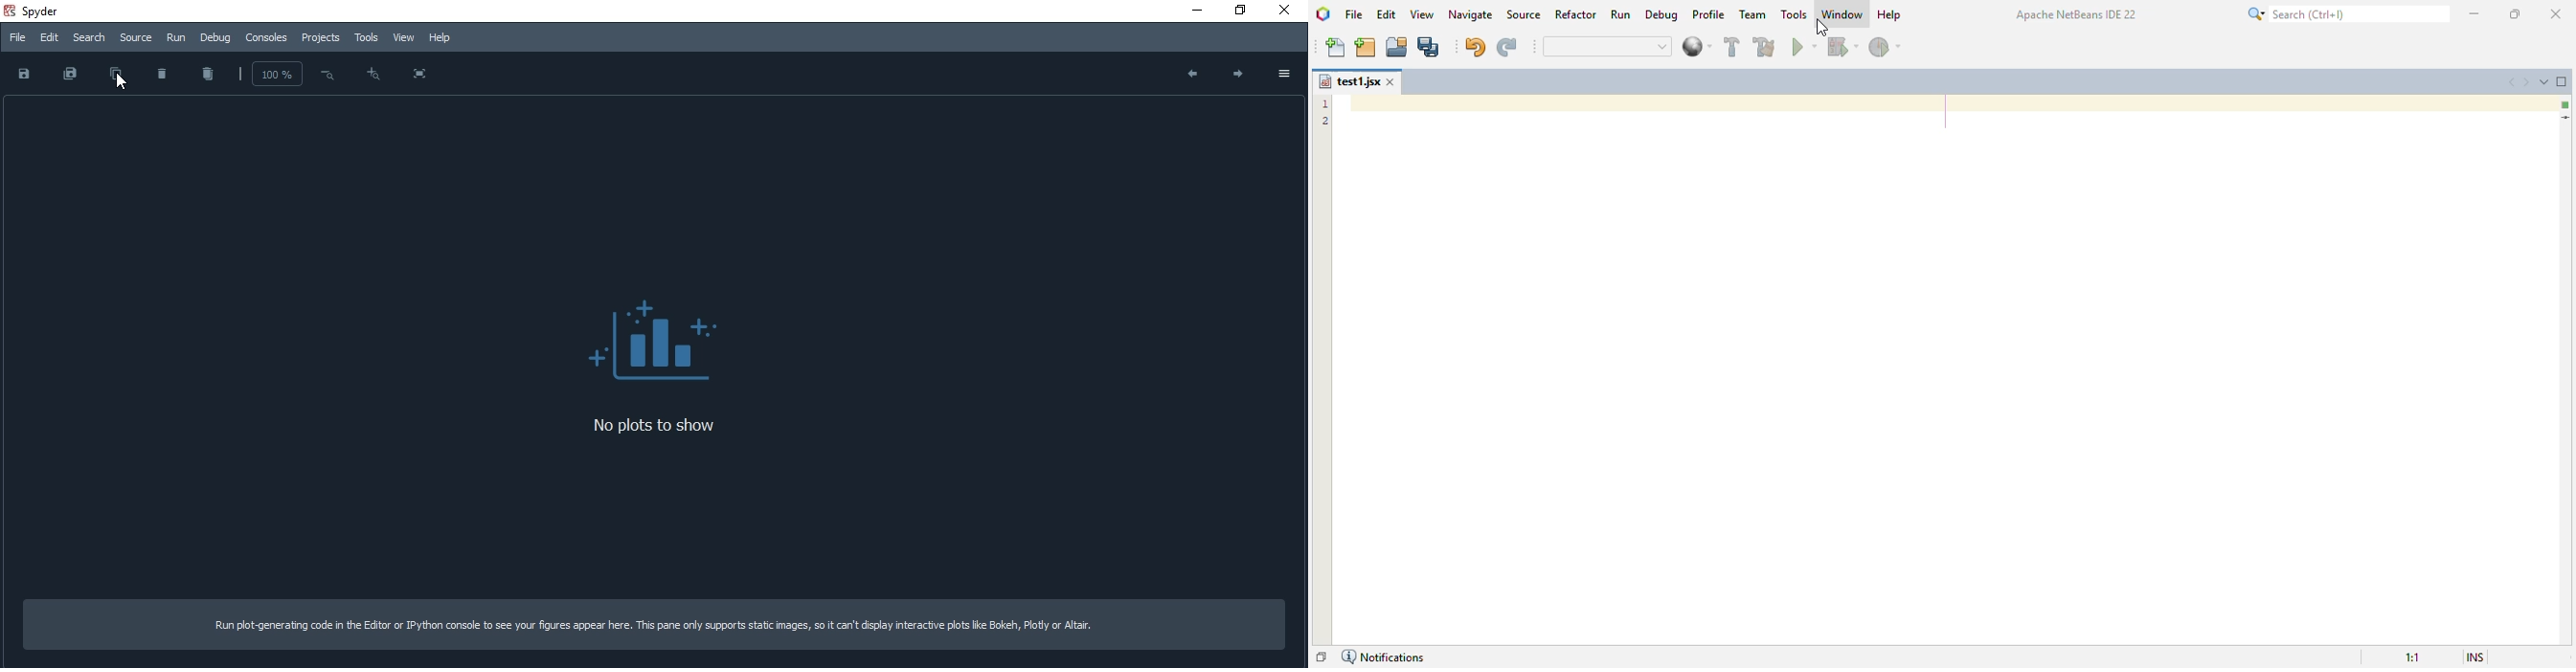 This screenshot has height=672, width=2576. I want to click on Apache NetBeans IDE 22, so click(2075, 13).